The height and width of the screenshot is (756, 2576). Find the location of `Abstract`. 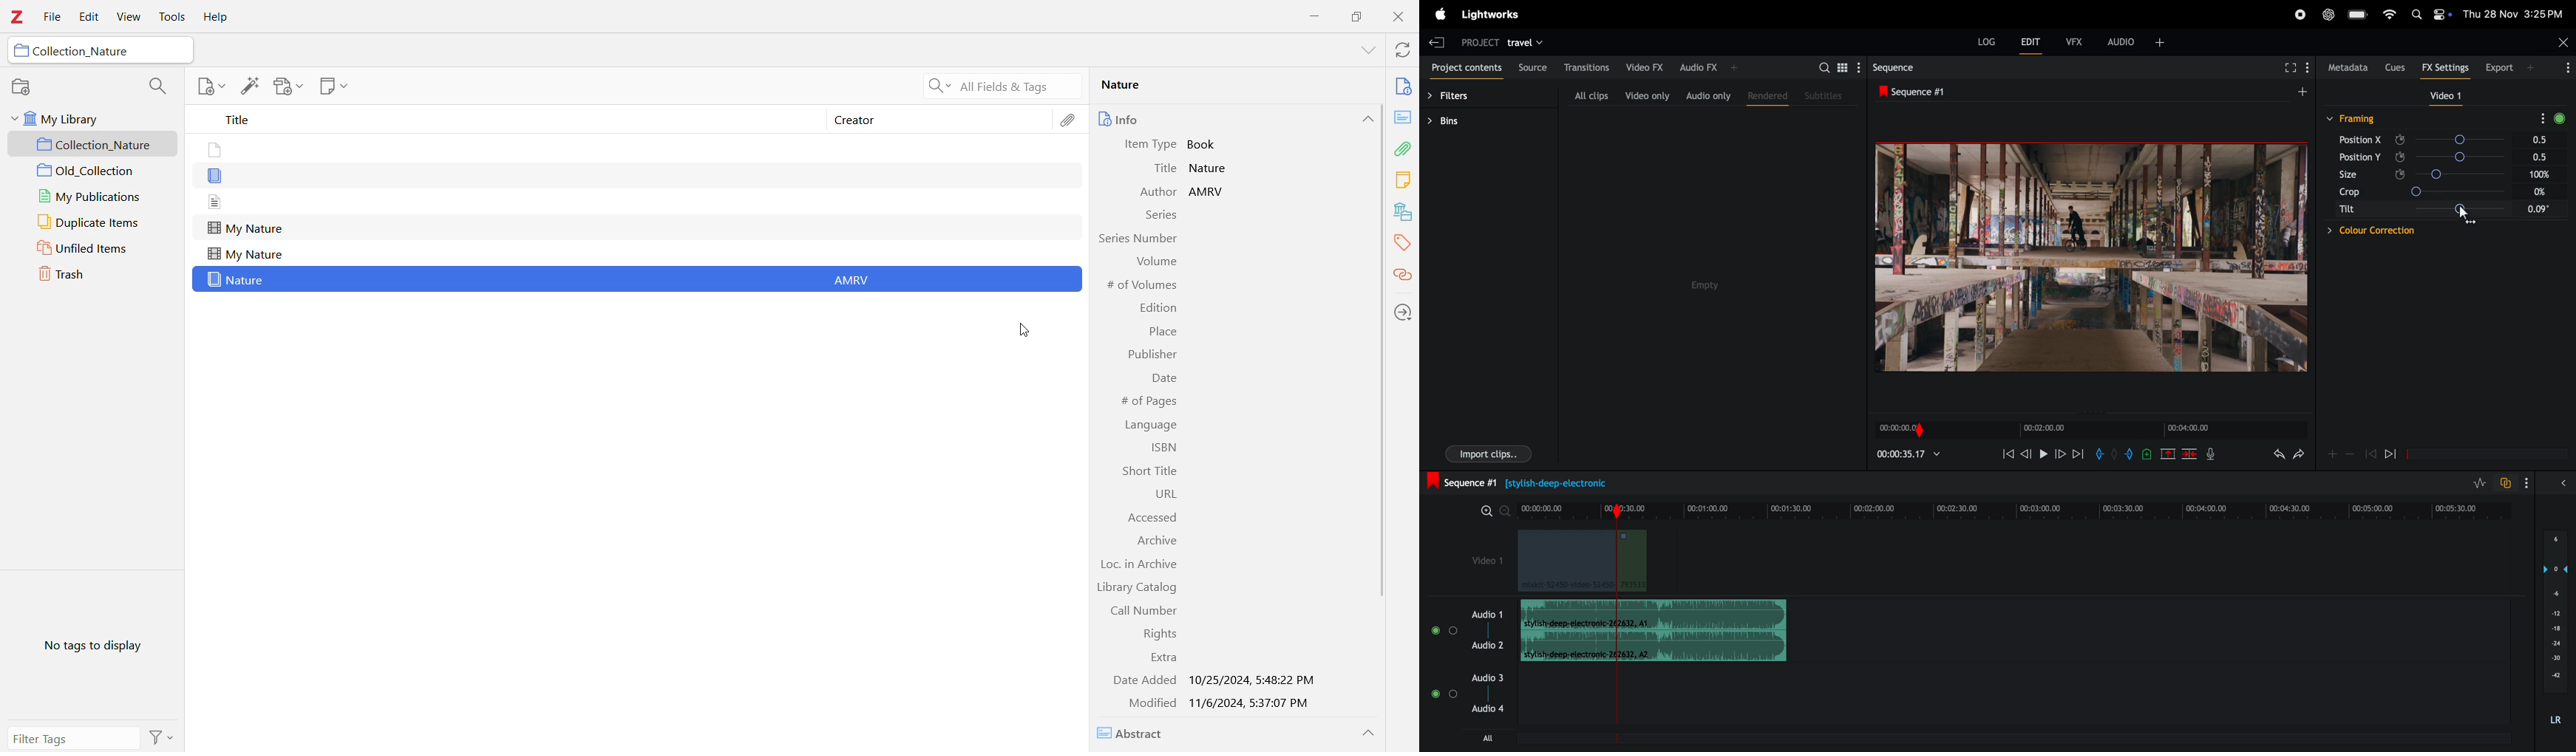

Abstract is located at coordinates (1136, 734).